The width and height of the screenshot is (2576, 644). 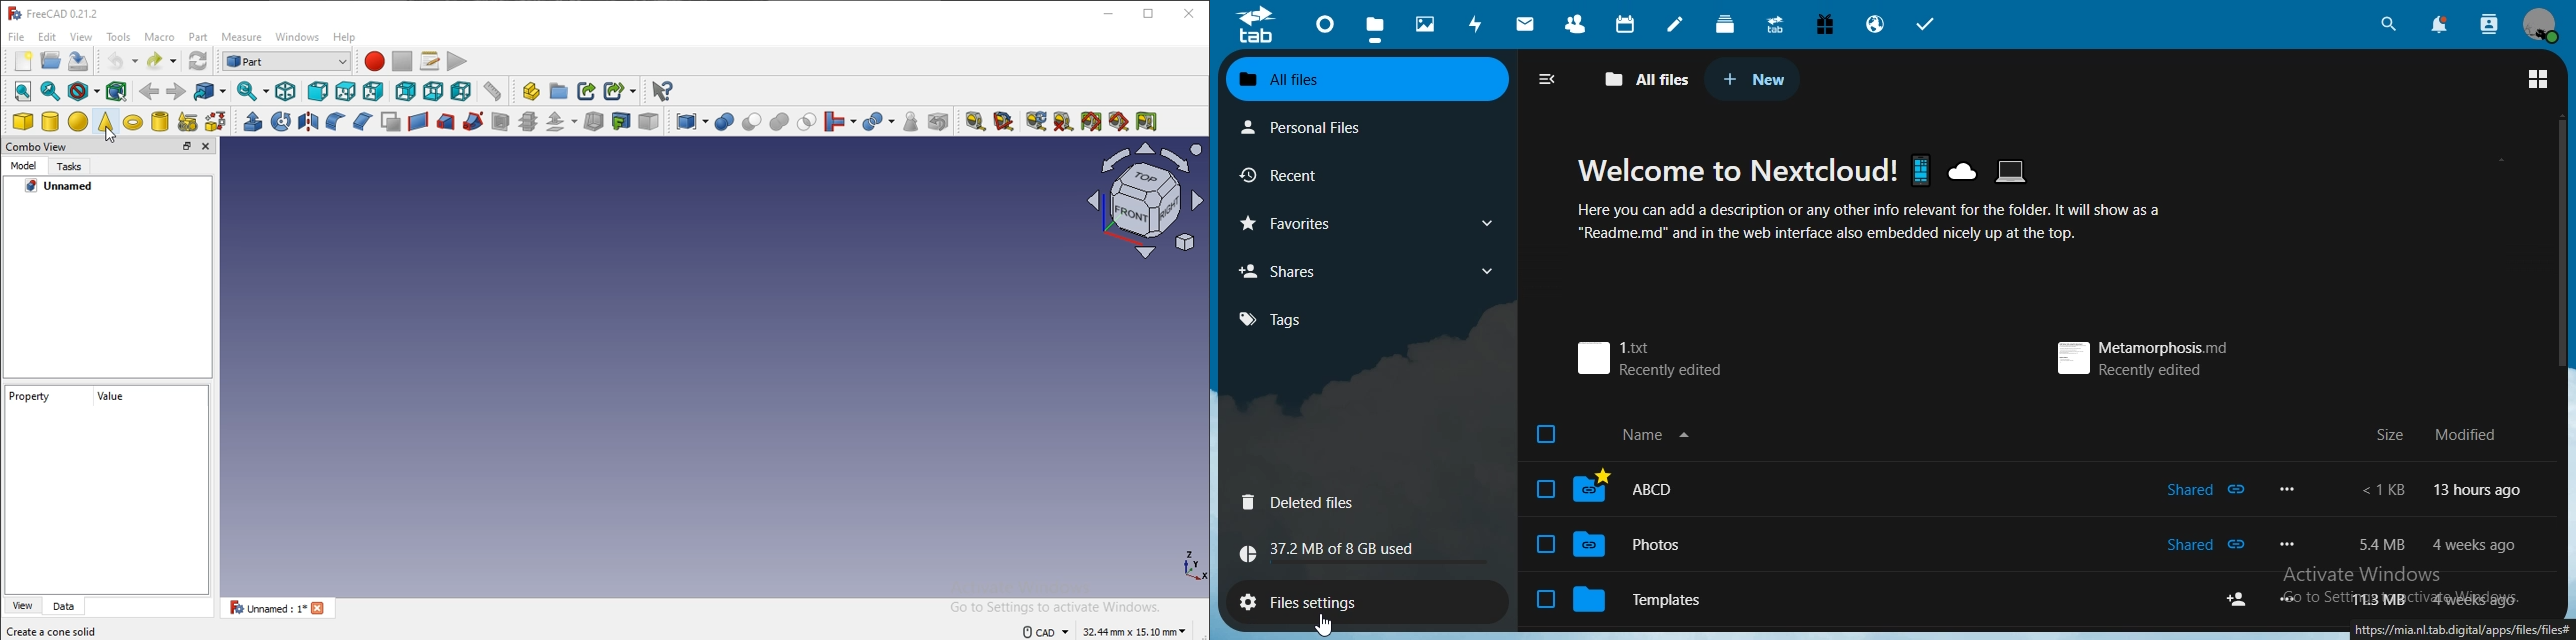 I want to click on all files, so click(x=1317, y=81).